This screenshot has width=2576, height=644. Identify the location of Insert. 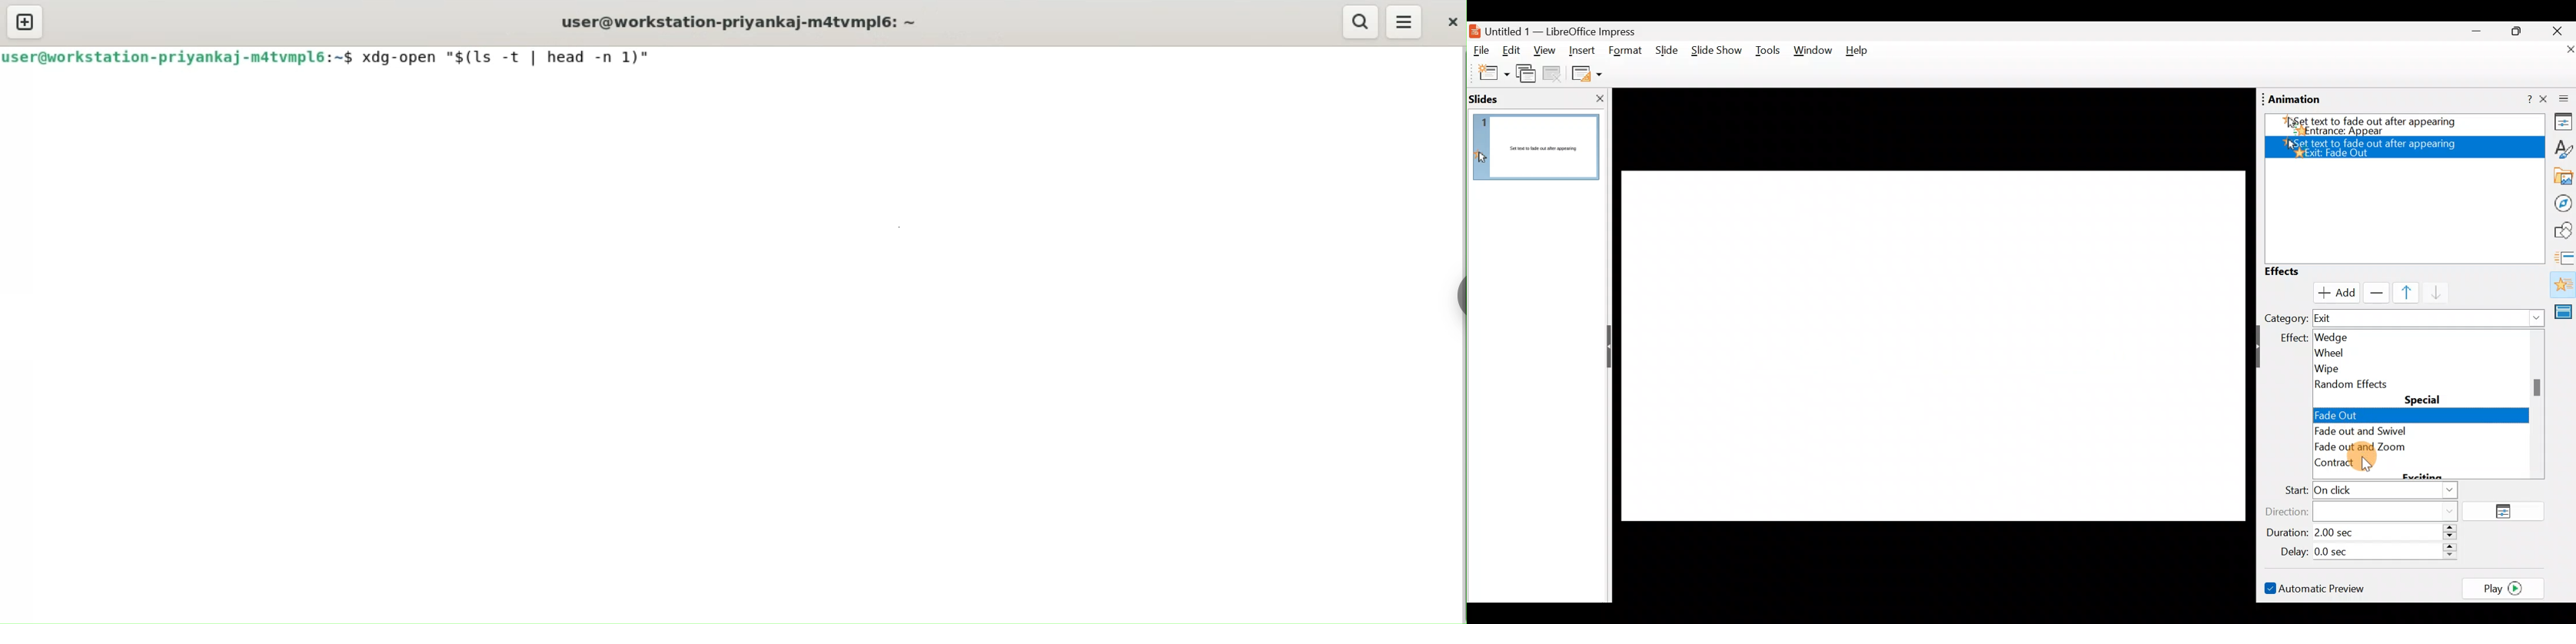
(1582, 49).